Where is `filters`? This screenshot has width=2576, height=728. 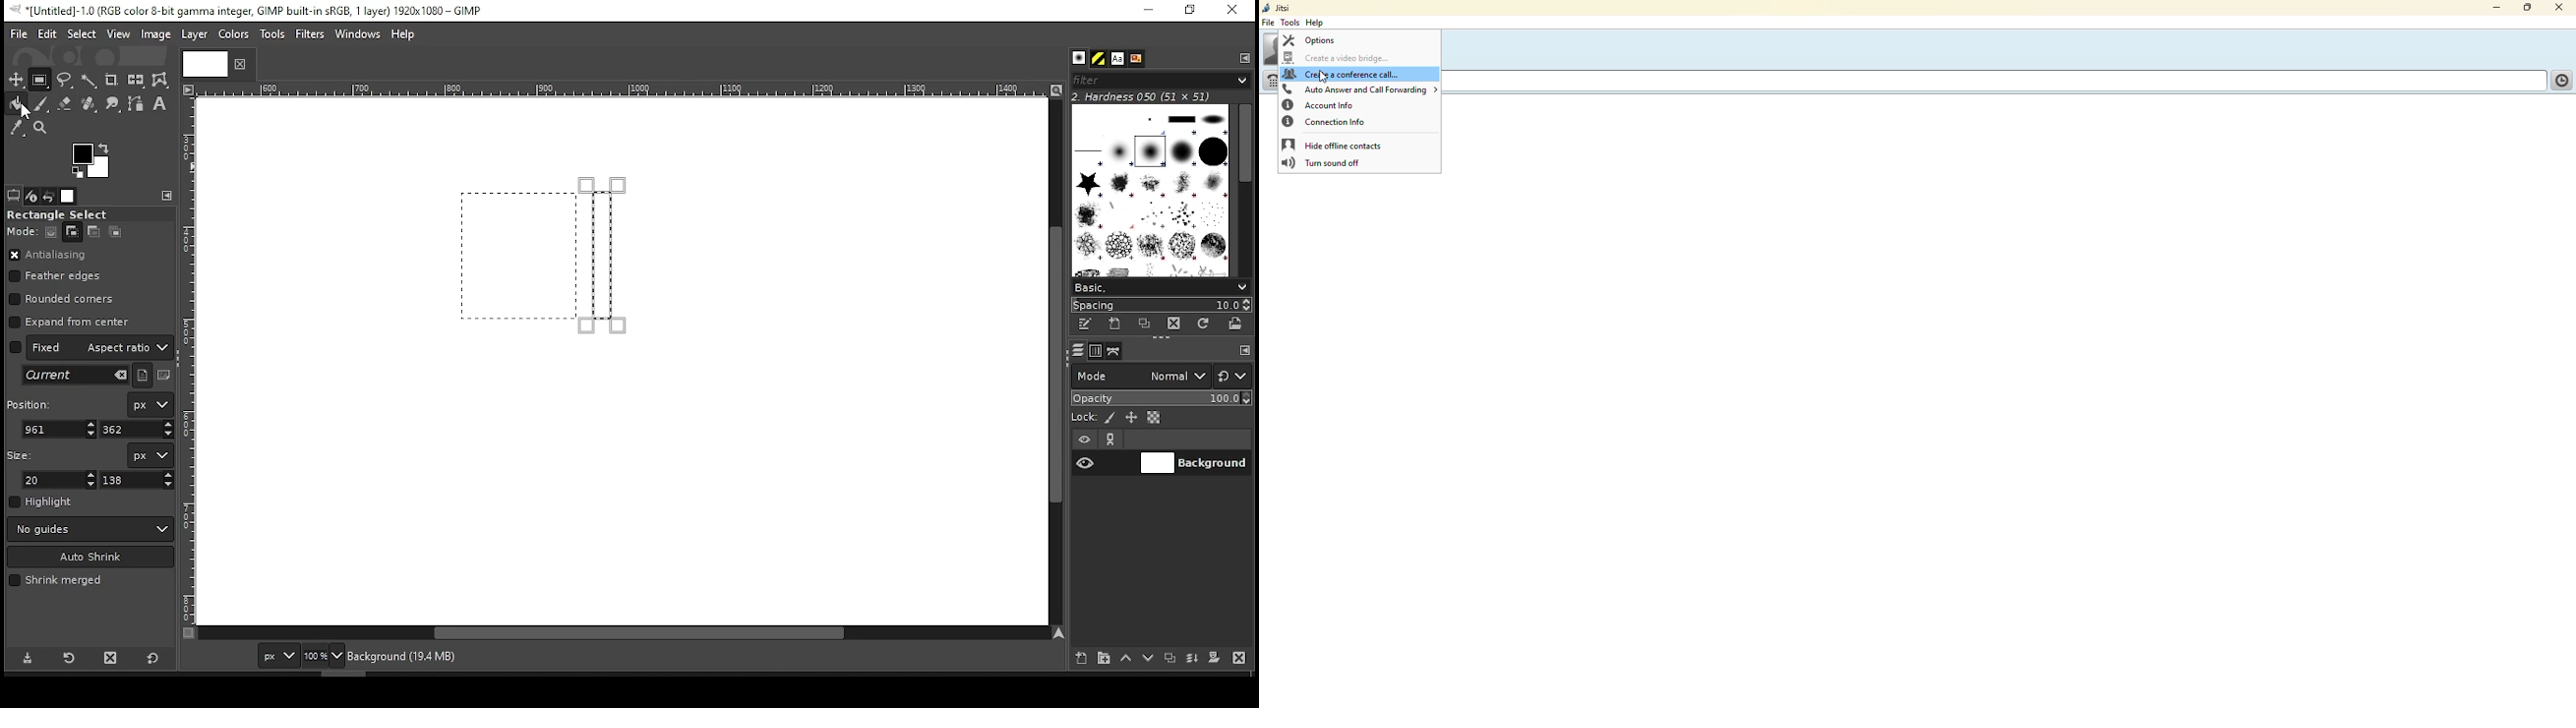
filters is located at coordinates (1158, 81).